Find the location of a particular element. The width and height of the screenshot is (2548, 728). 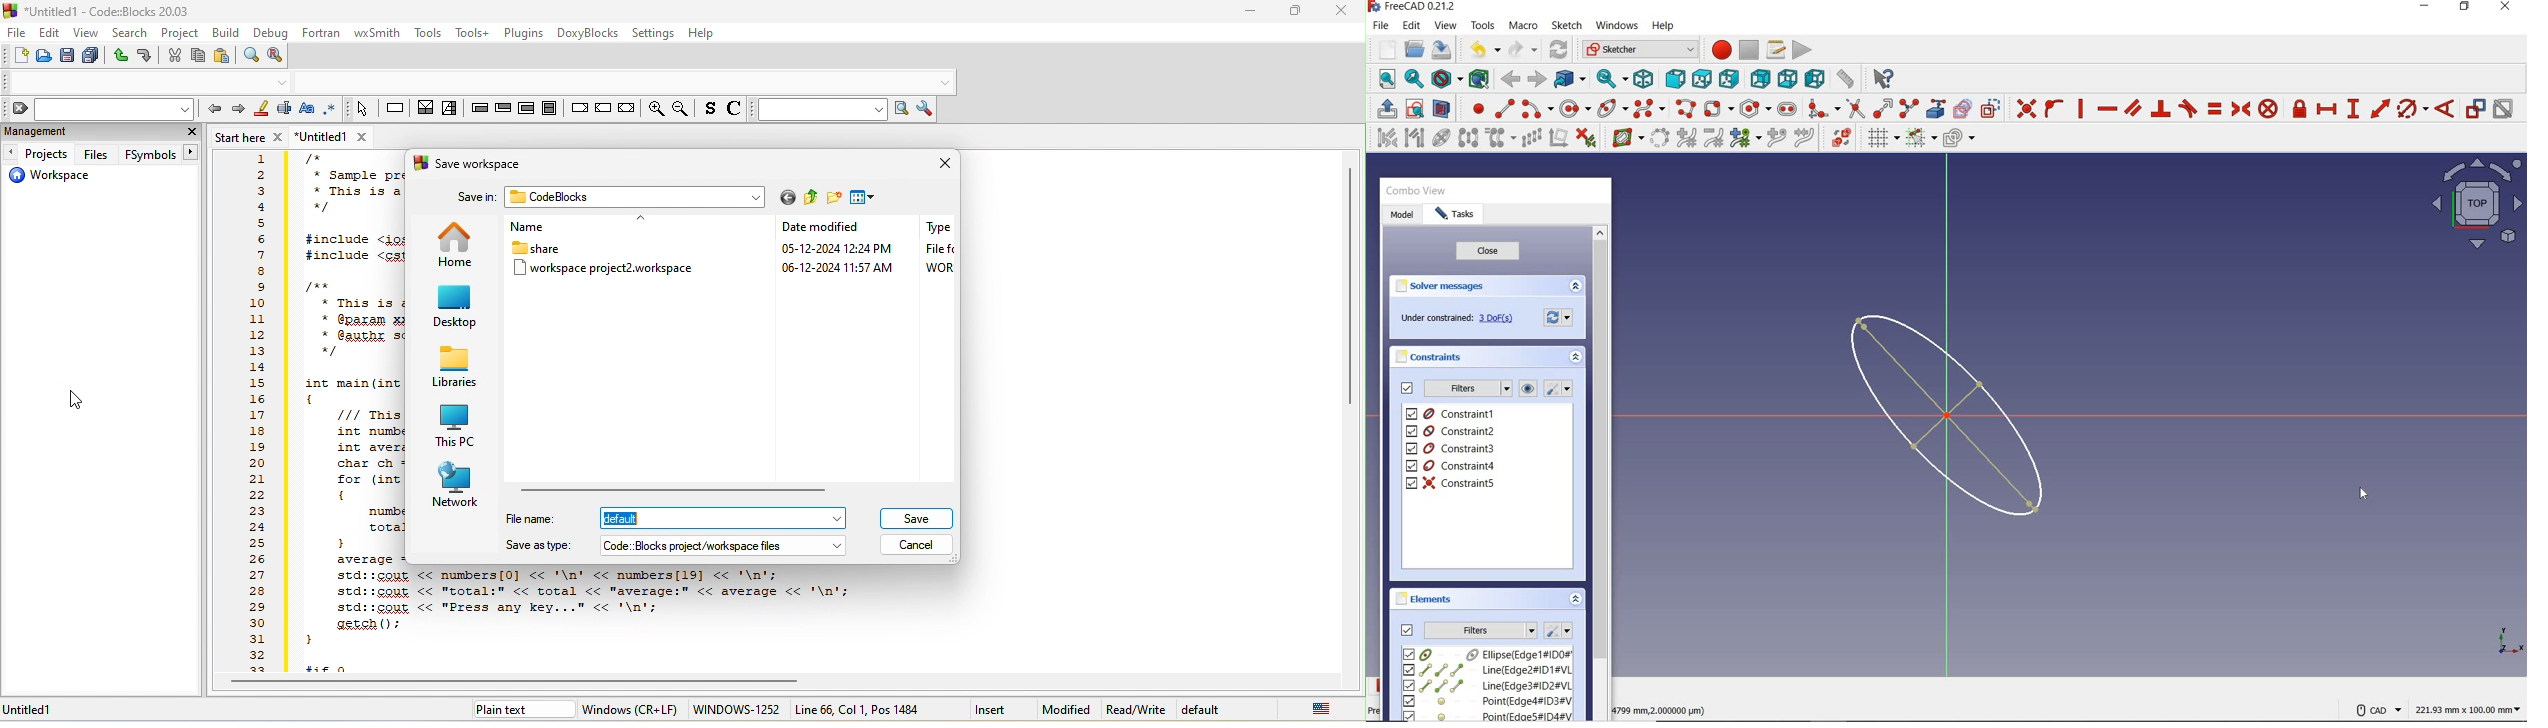

management is located at coordinates (85, 133).